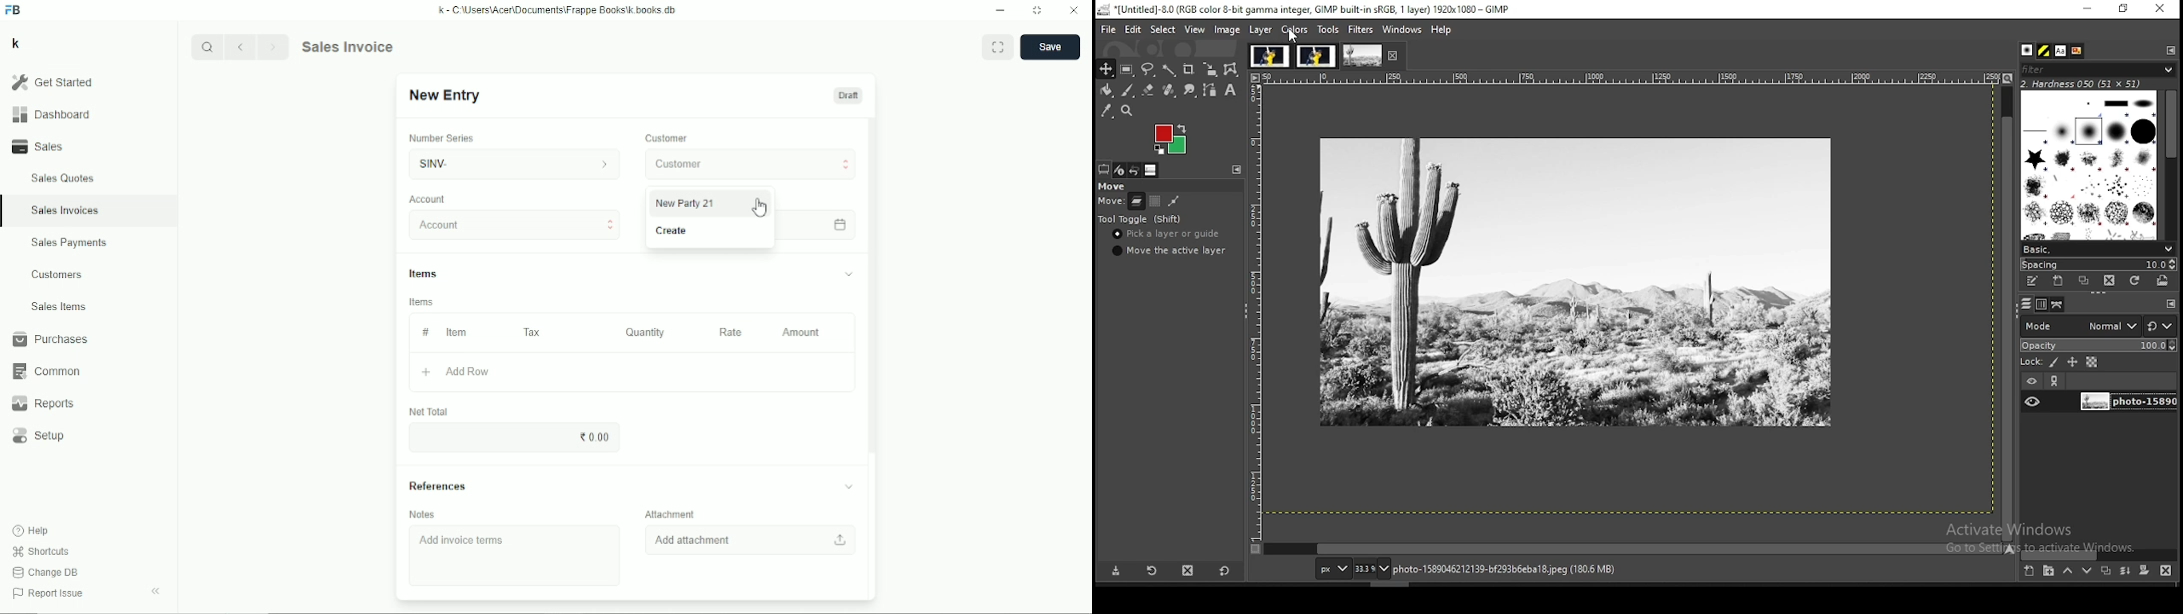 The image size is (2184, 616). I want to click on scale, so click(1628, 78).